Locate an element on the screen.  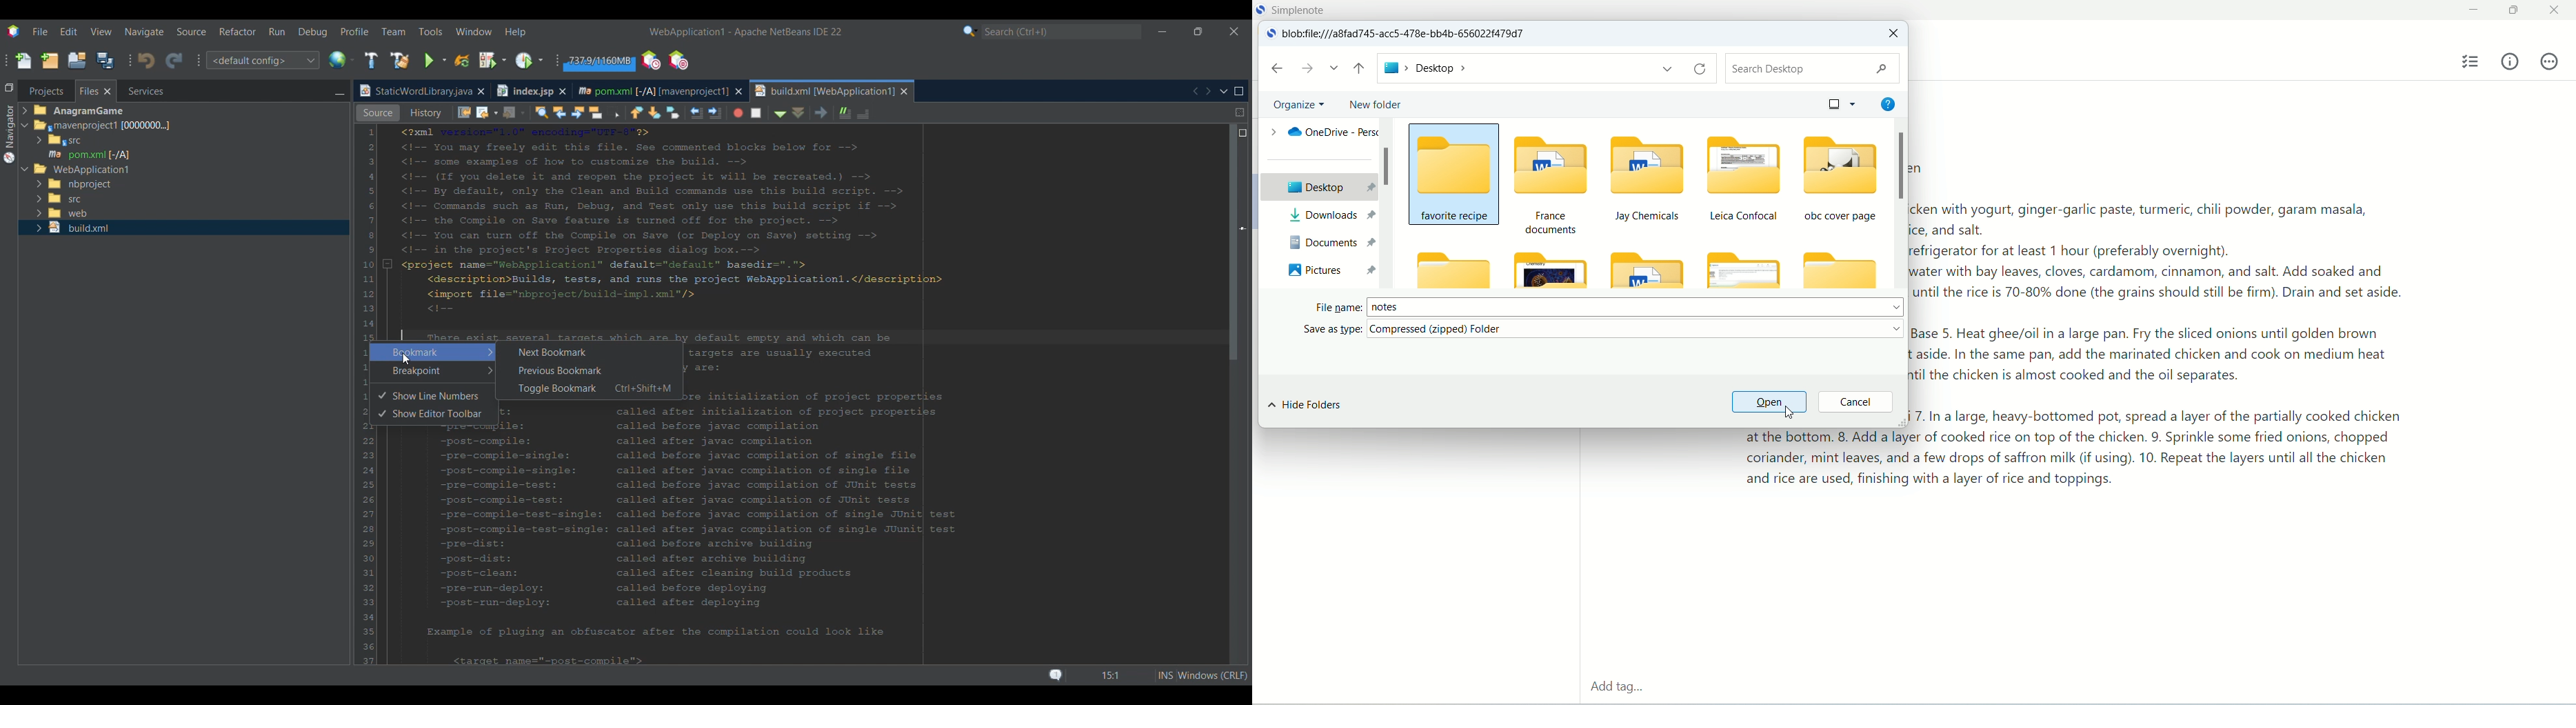
Garbage collection changed is located at coordinates (599, 63).